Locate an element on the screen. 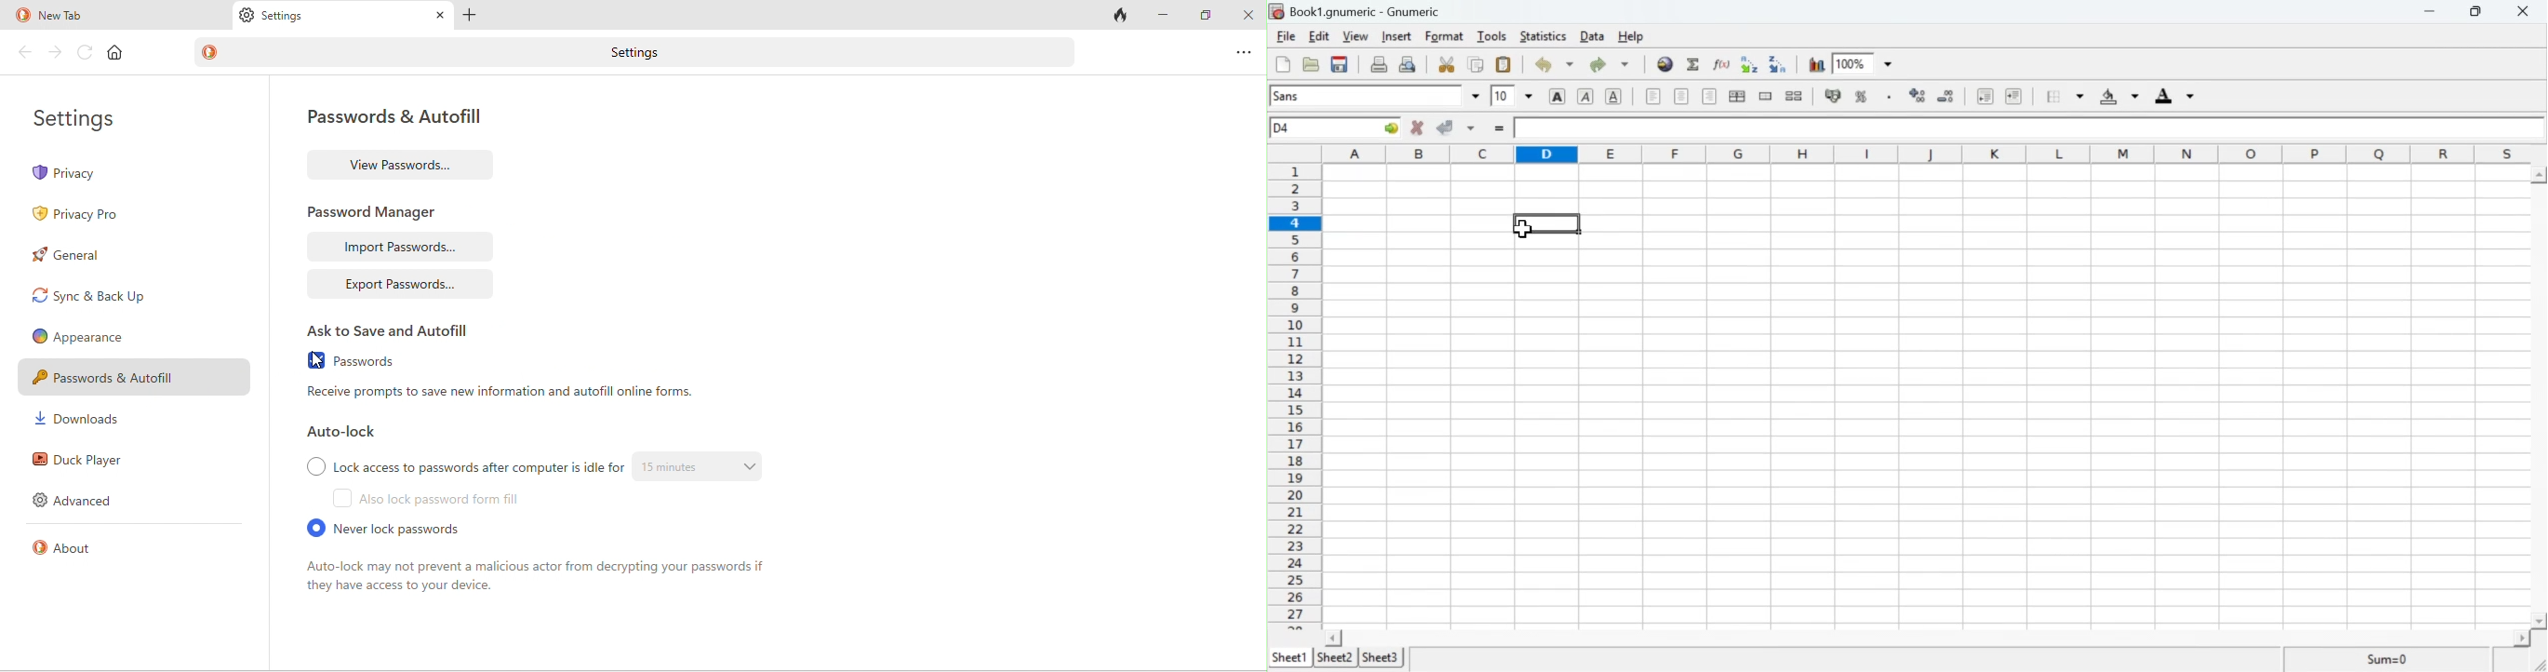 The height and width of the screenshot is (672, 2548). File is located at coordinates (1286, 37).